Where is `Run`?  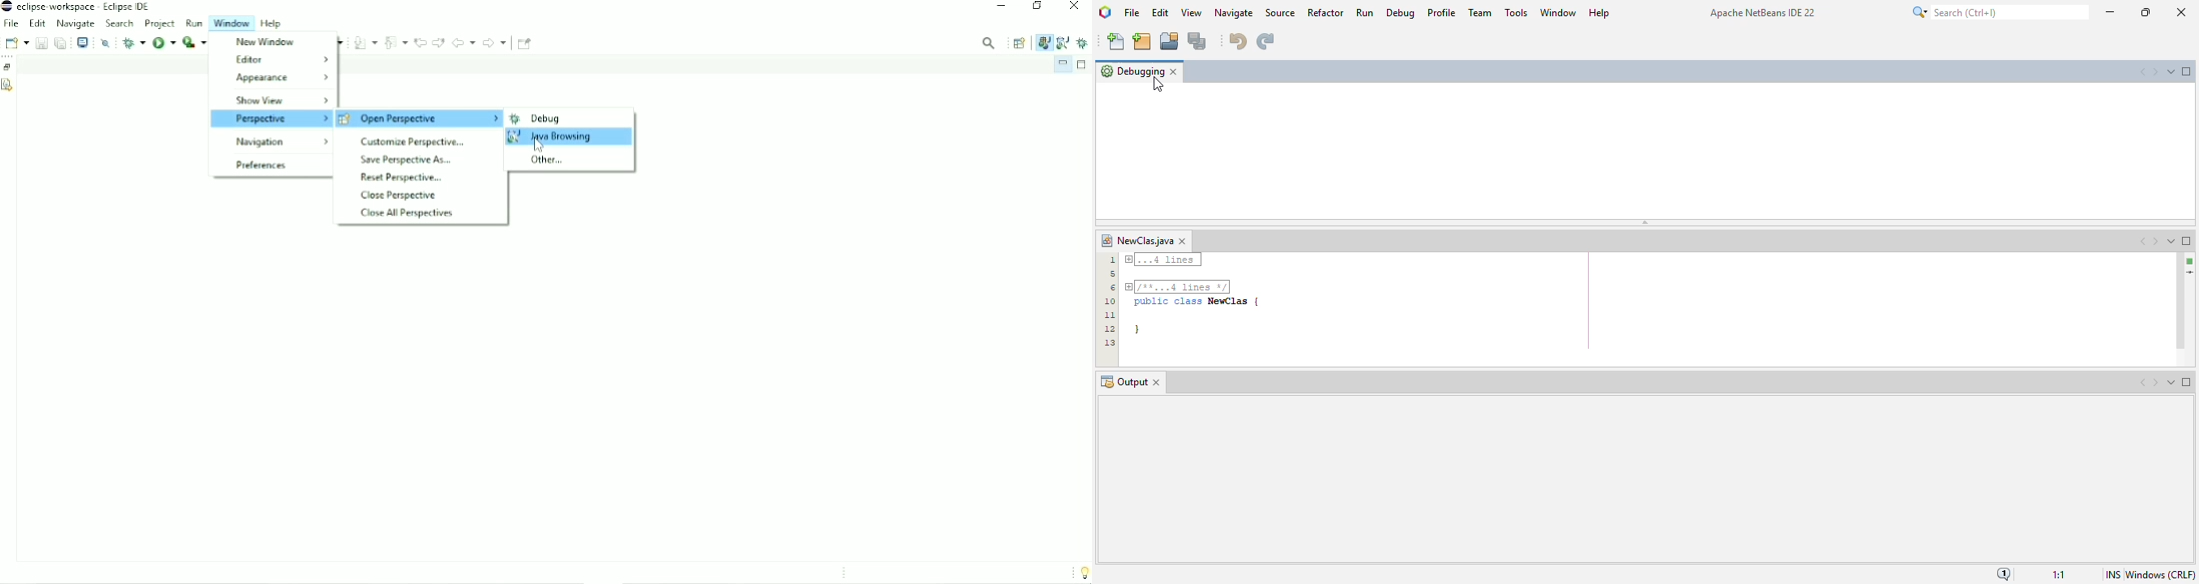 Run is located at coordinates (164, 43).